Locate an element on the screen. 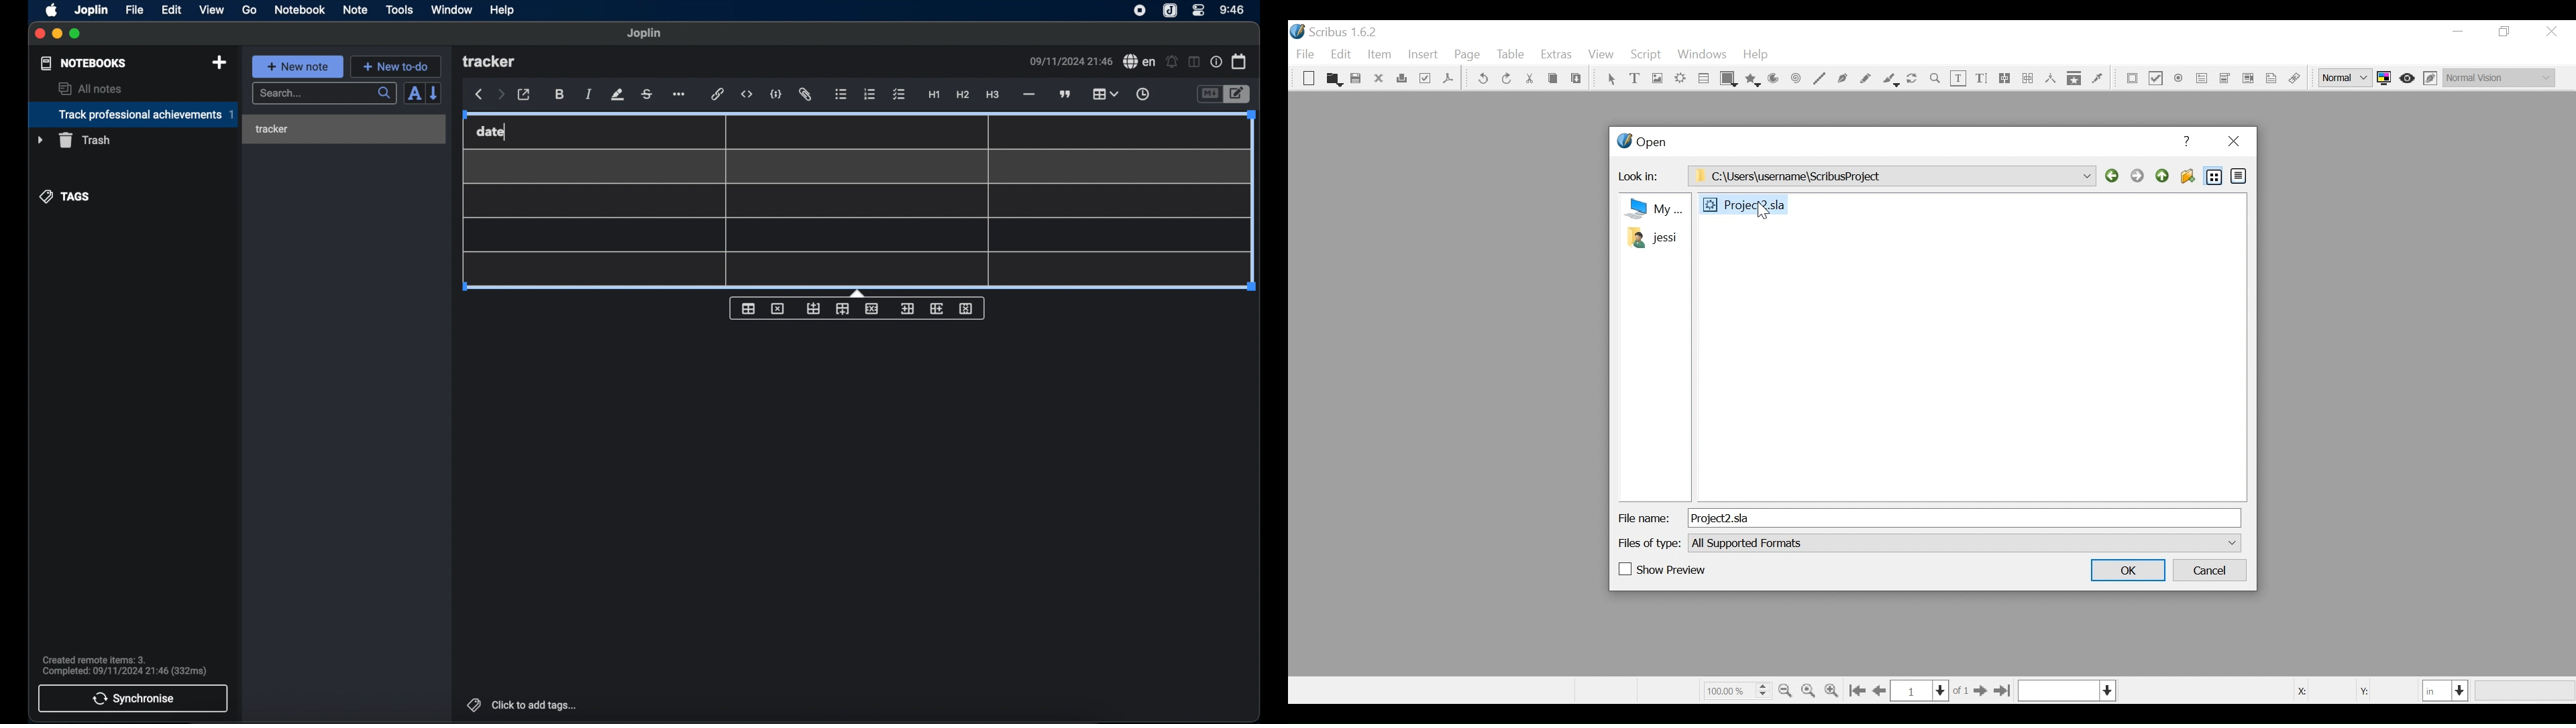 The image size is (2576, 728). block quote is located at coordinates (1066, 94).